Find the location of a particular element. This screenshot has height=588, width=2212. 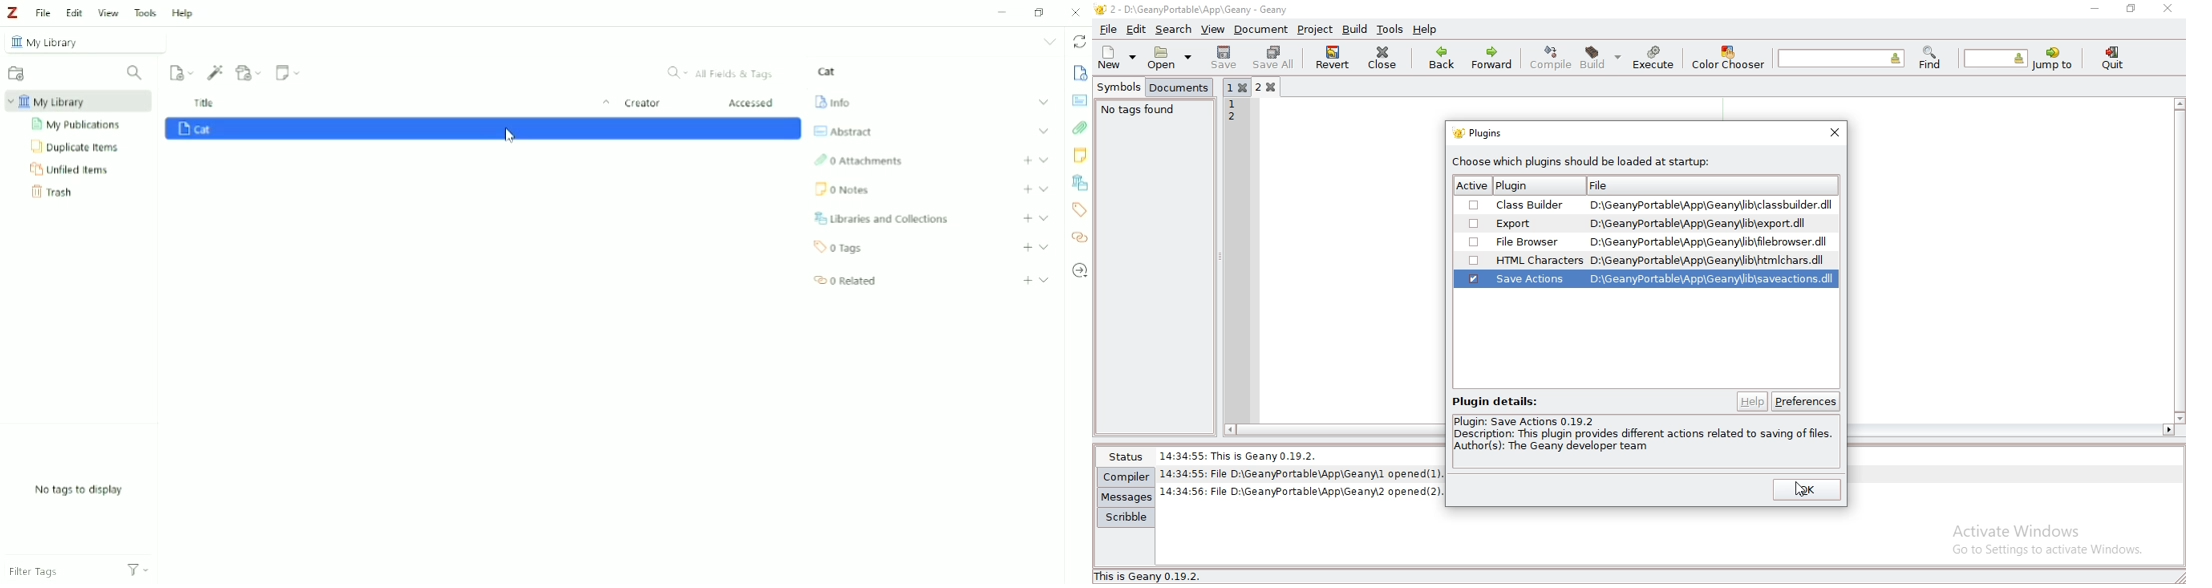

jump to the entered line number is located at coordinates (1996, 59).